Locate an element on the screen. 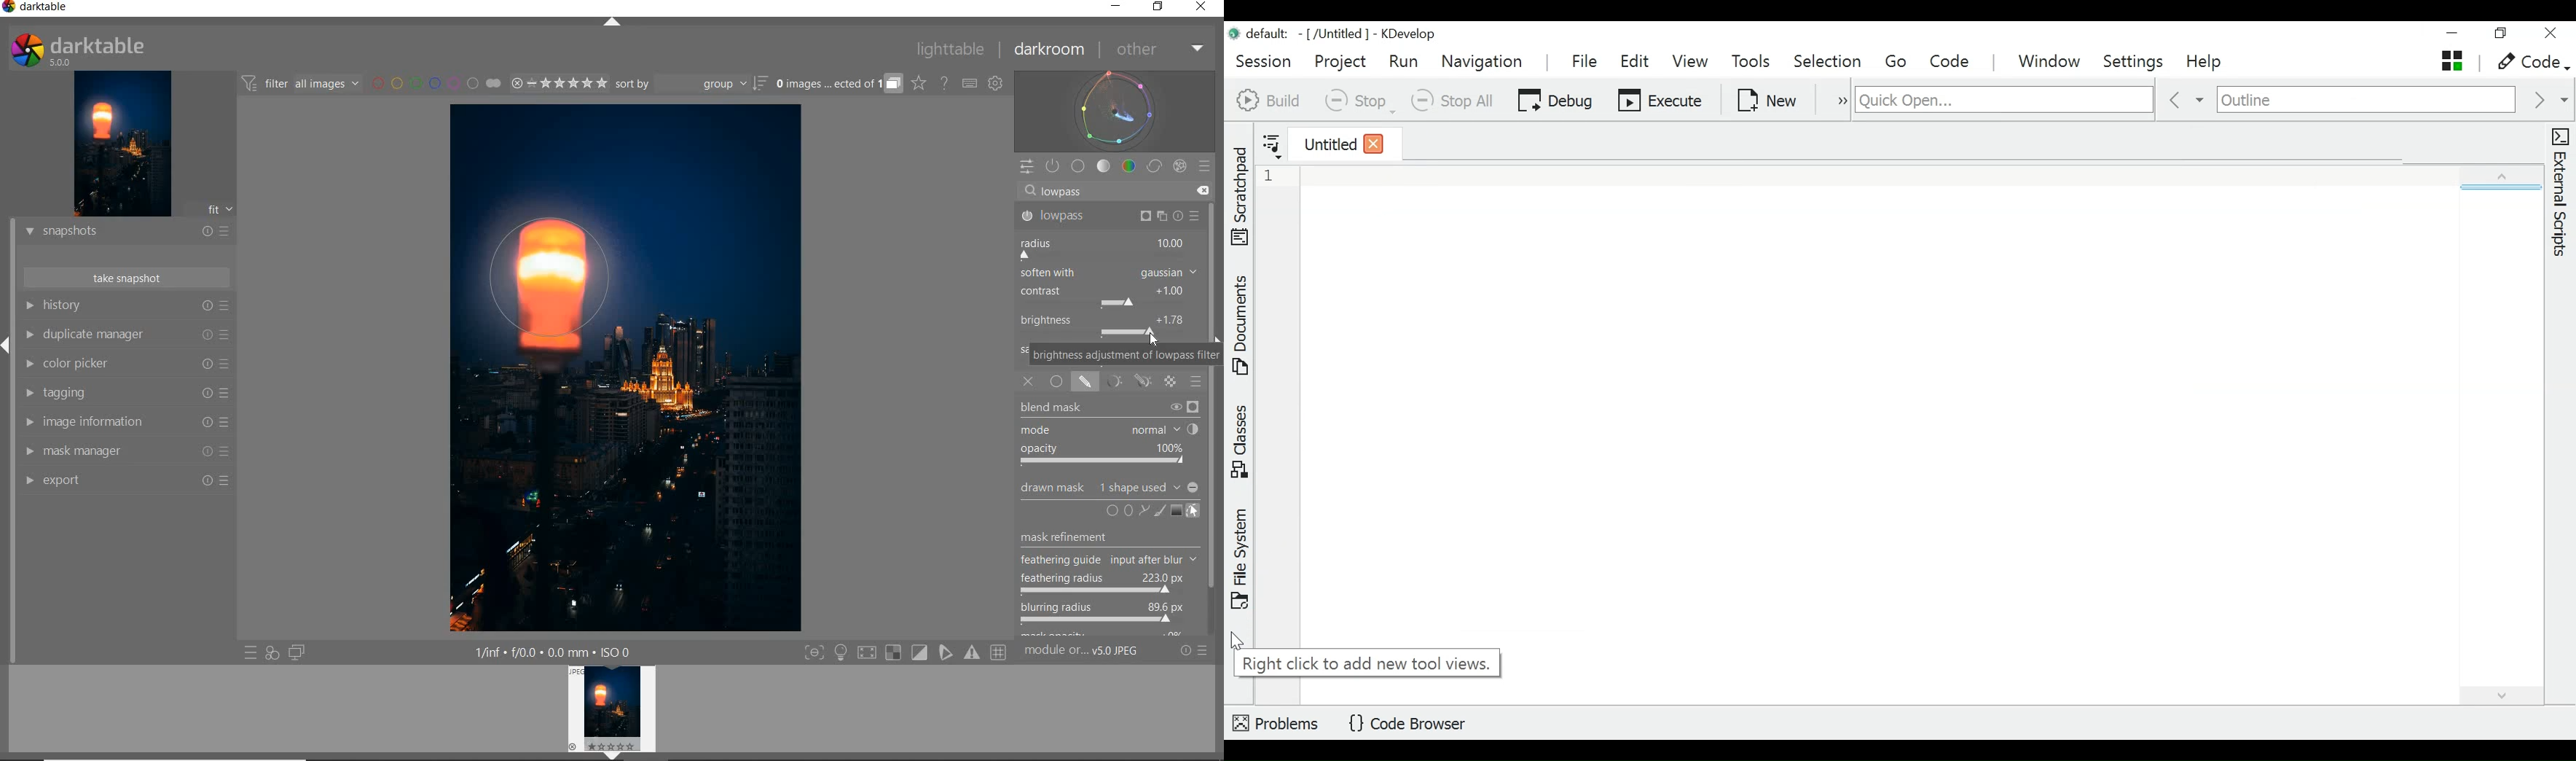 This screenshot has width=2576, height=784. Build is located at coordinates (1269, 99).